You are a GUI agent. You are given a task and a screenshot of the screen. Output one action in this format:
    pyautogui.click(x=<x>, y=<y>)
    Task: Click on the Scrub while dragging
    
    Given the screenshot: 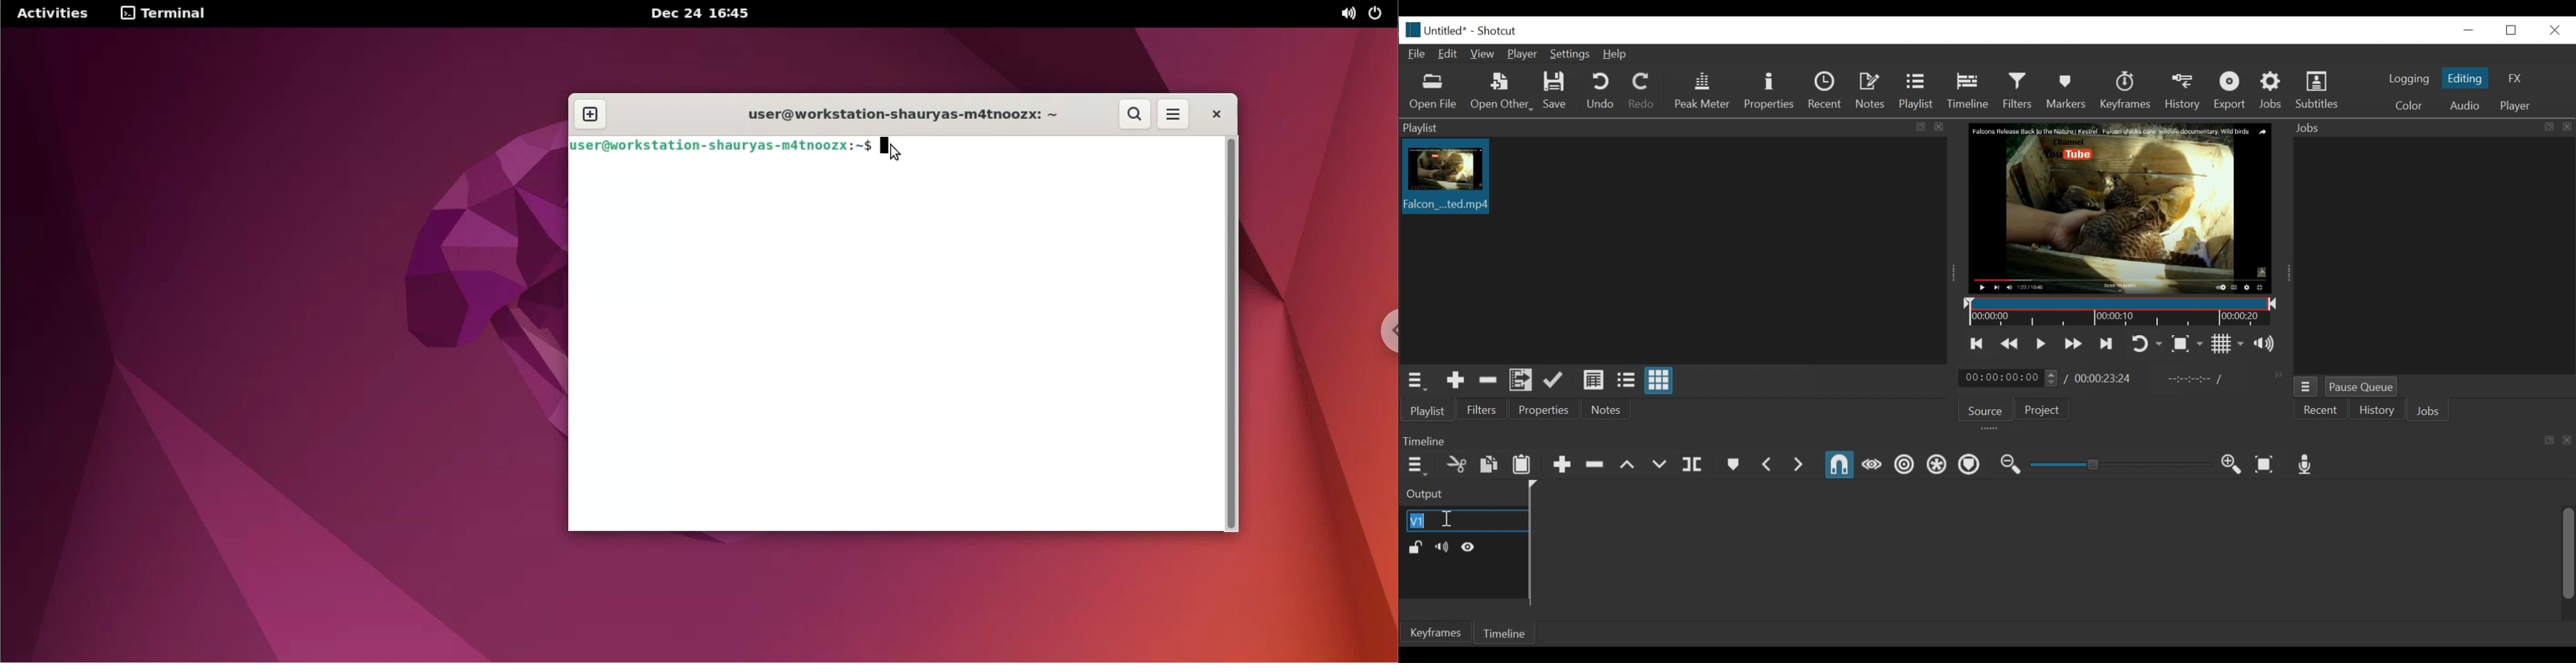 What is the action you would take?
    pyautogui.click(x=1874, y=466)
    